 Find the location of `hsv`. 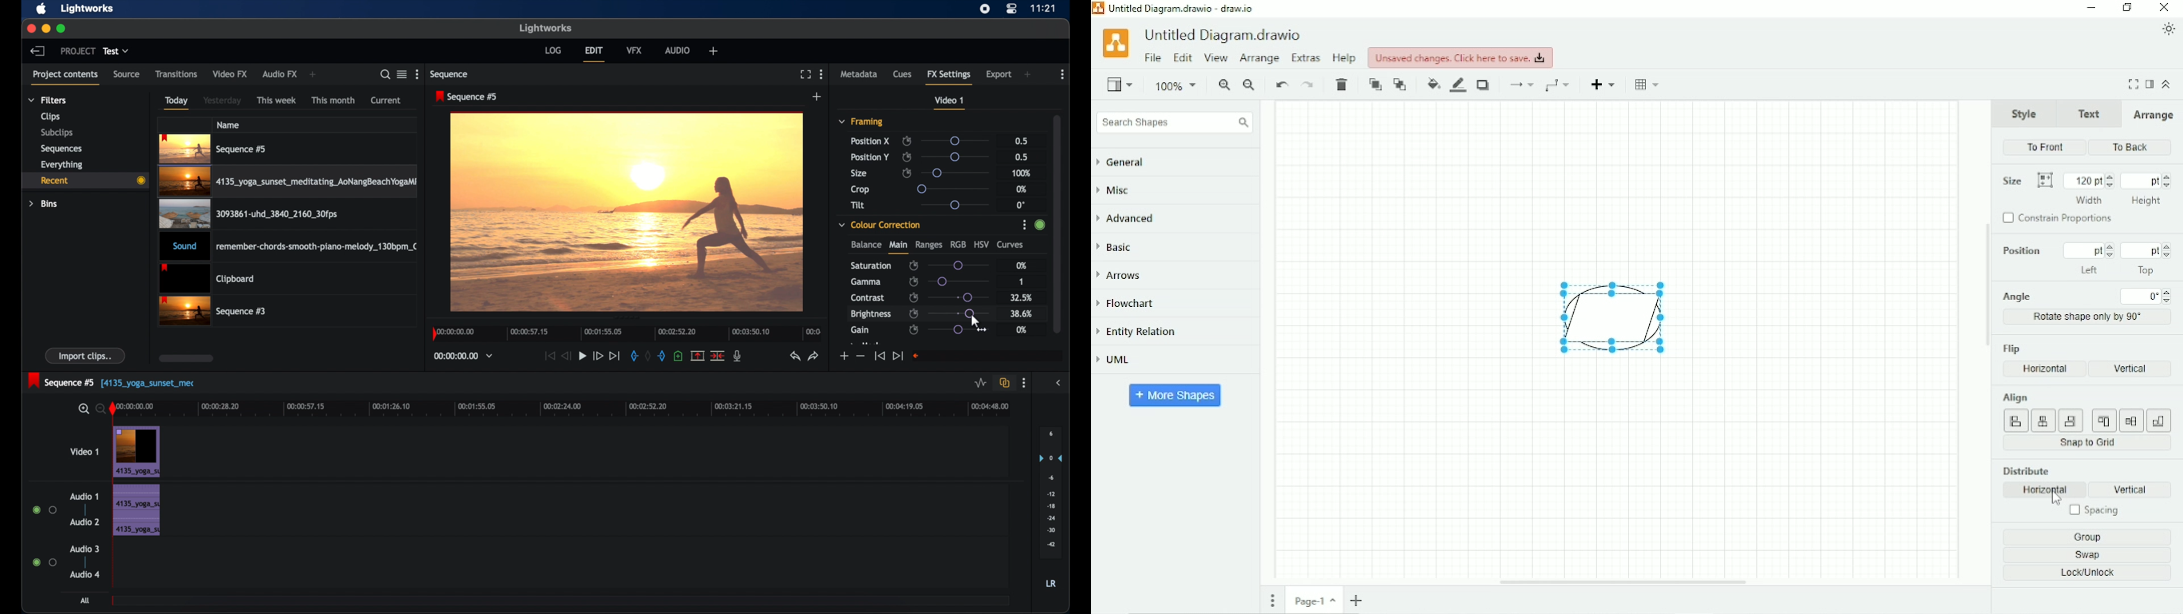

hsv is located at coordinates (982, 243).